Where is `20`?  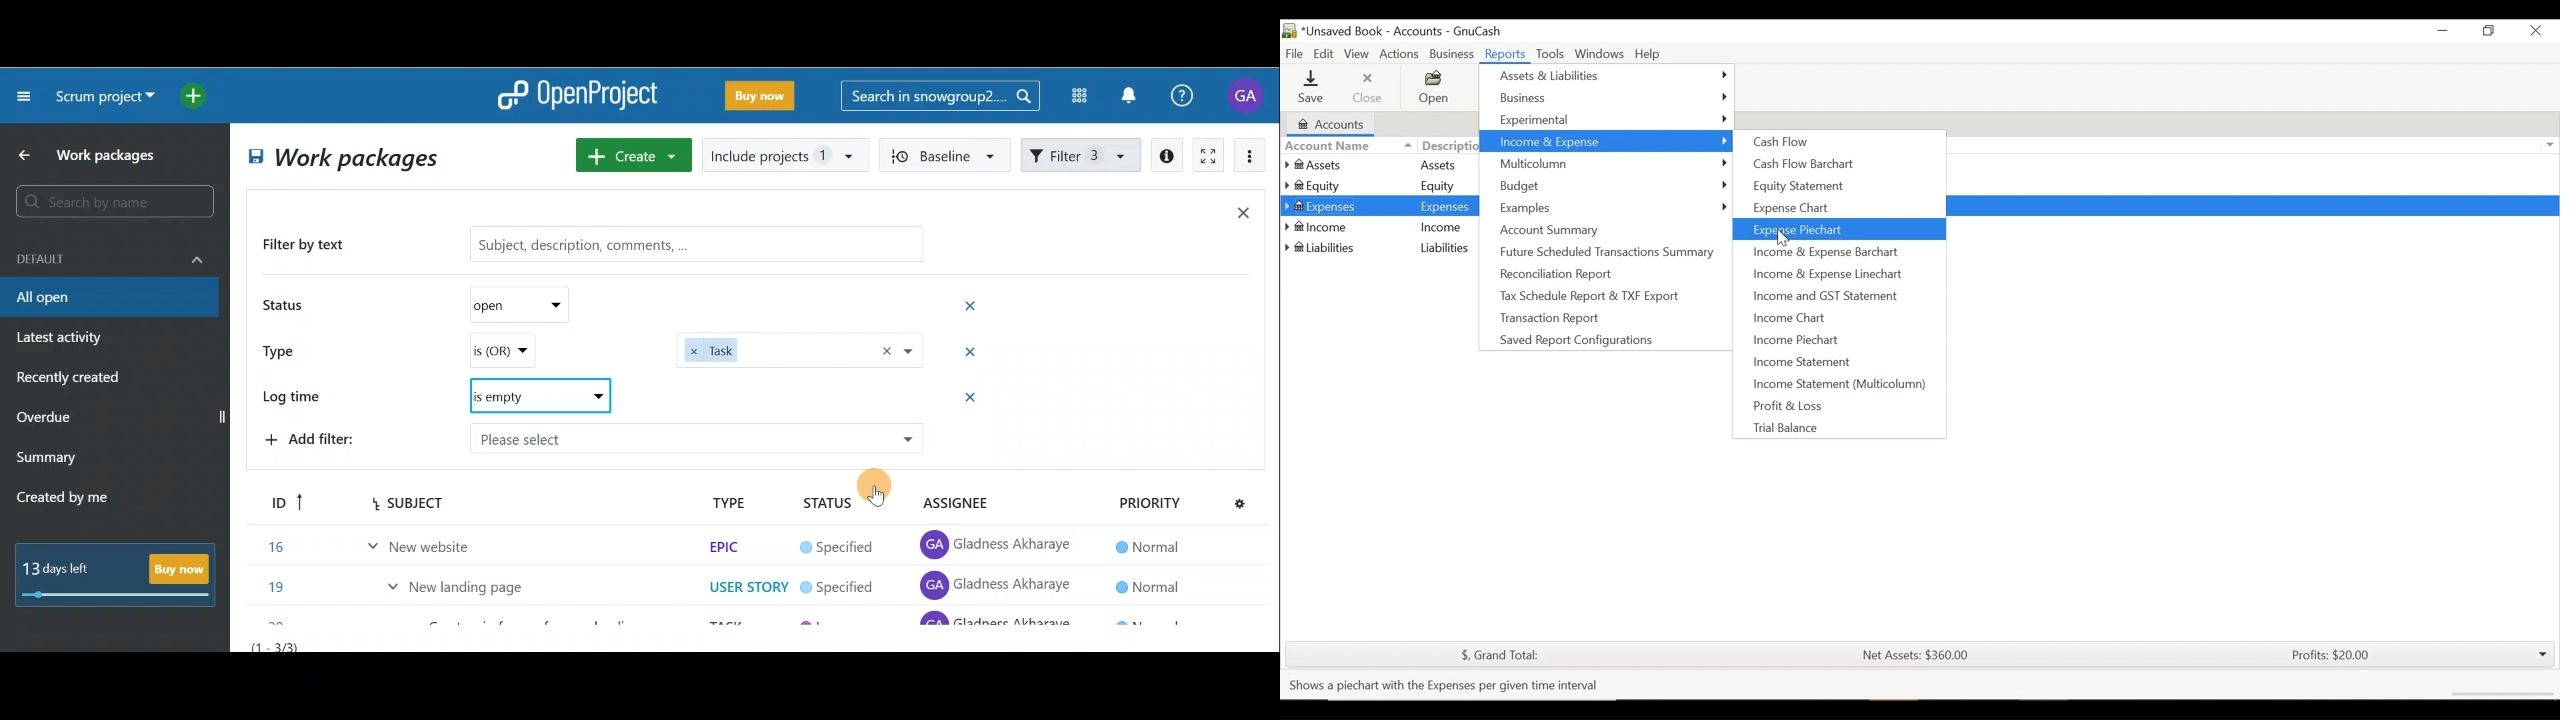 20 is located at coordinates (279, 582).